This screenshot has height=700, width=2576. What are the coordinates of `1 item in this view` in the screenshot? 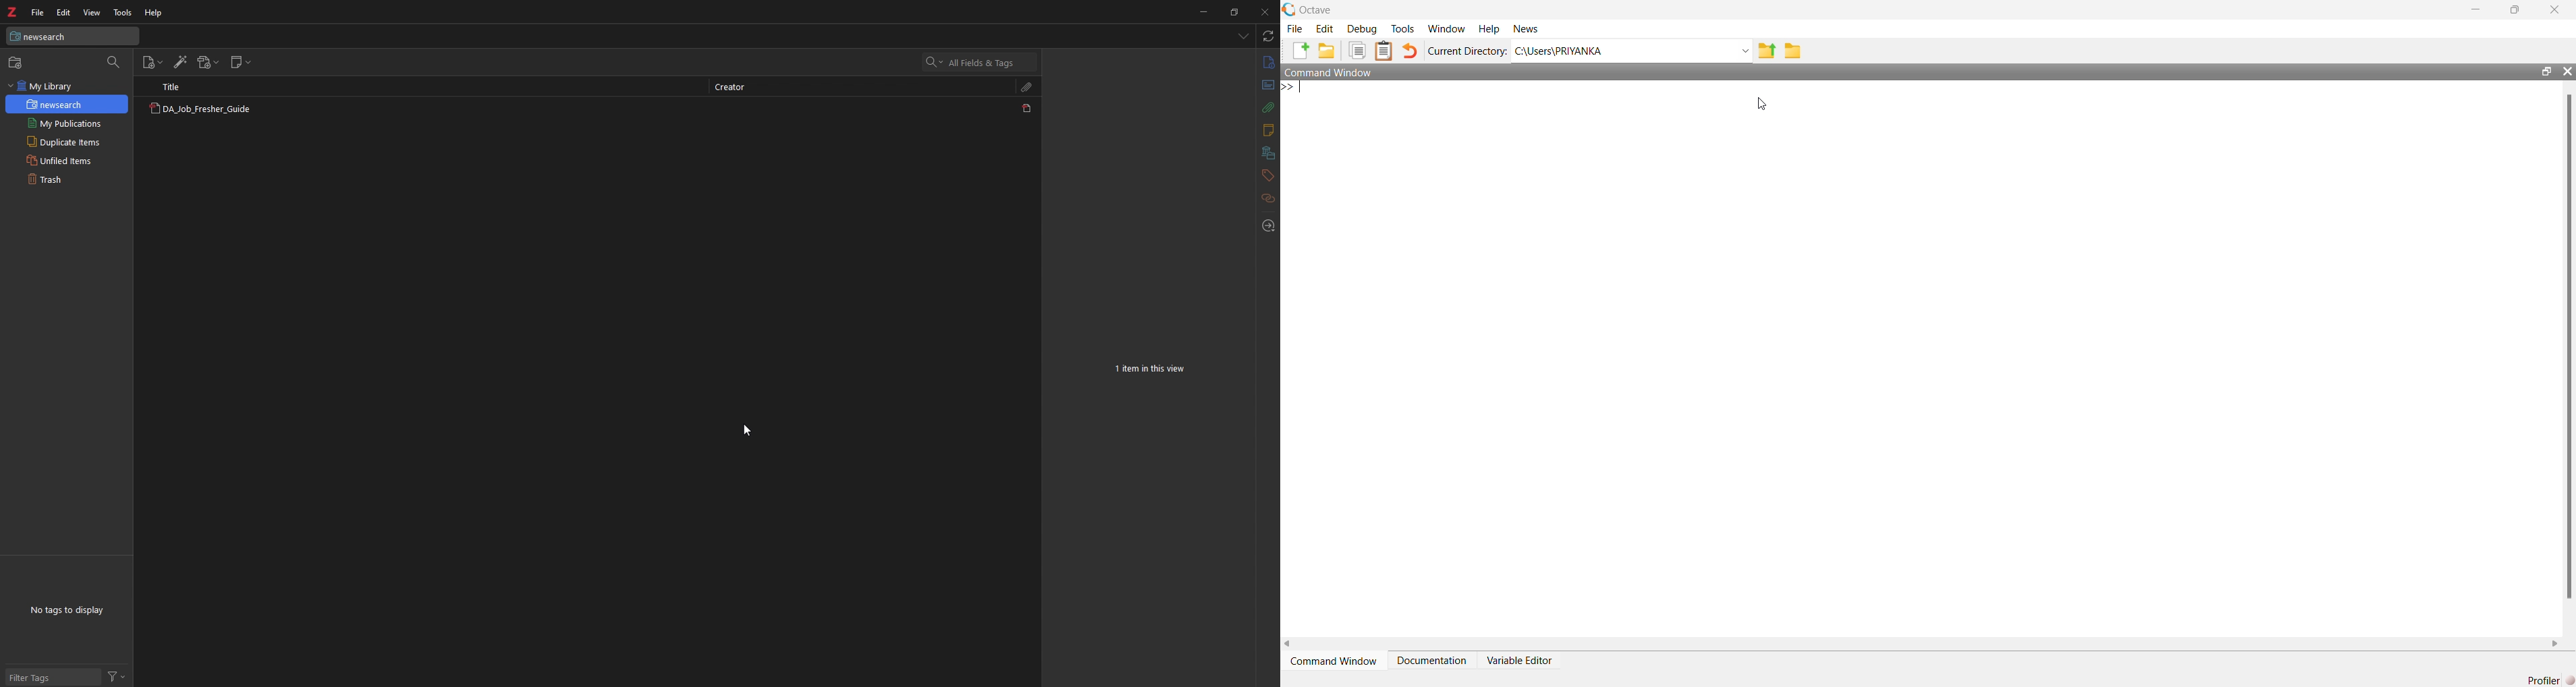 It's located at (1152, 369).